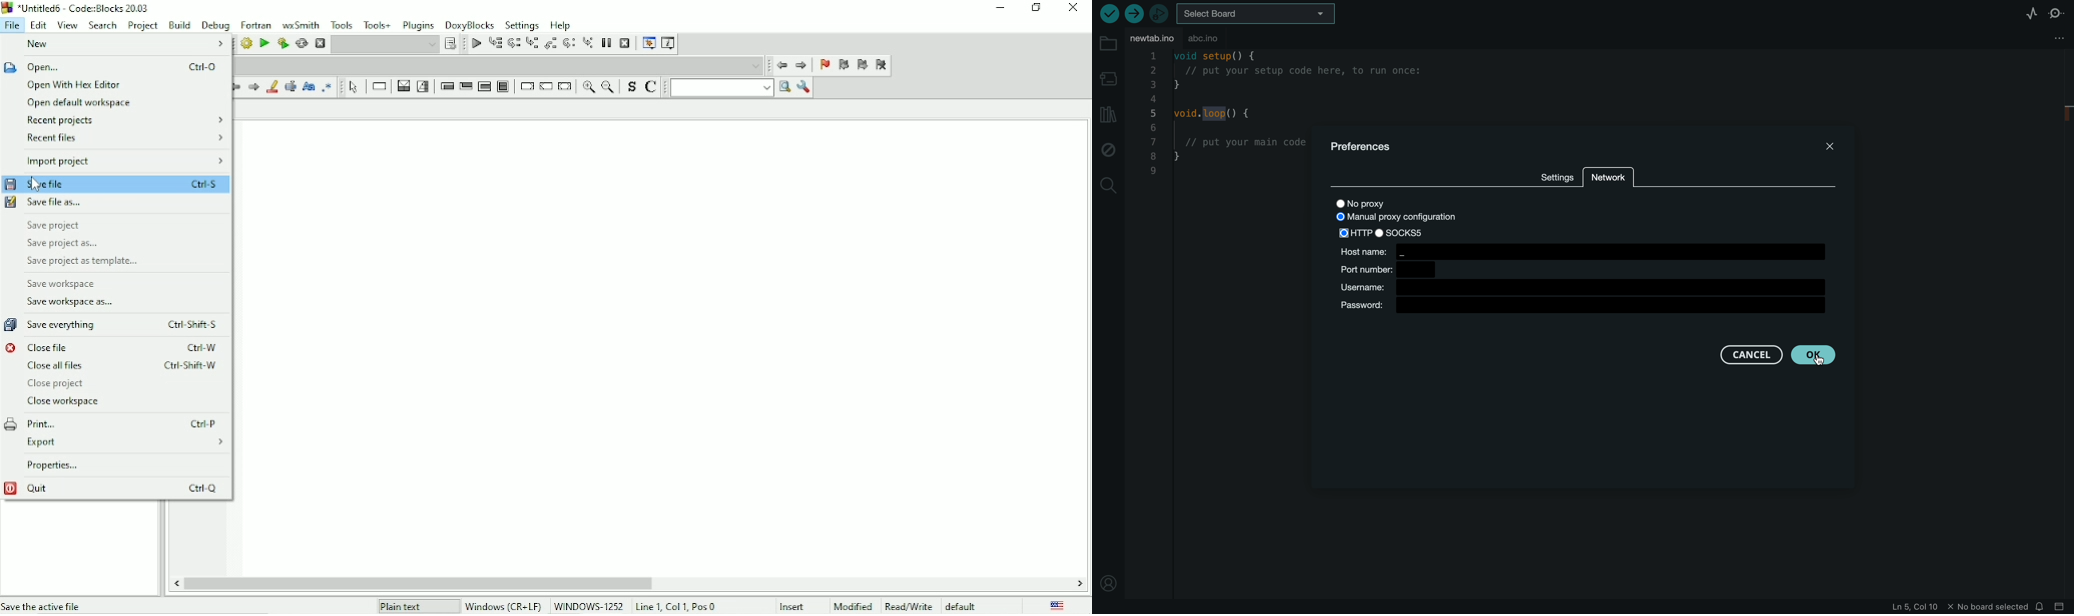  What do you see at coordinates (67, 24) in the screenshot?
I see `View` at bounding box center [67, 24].